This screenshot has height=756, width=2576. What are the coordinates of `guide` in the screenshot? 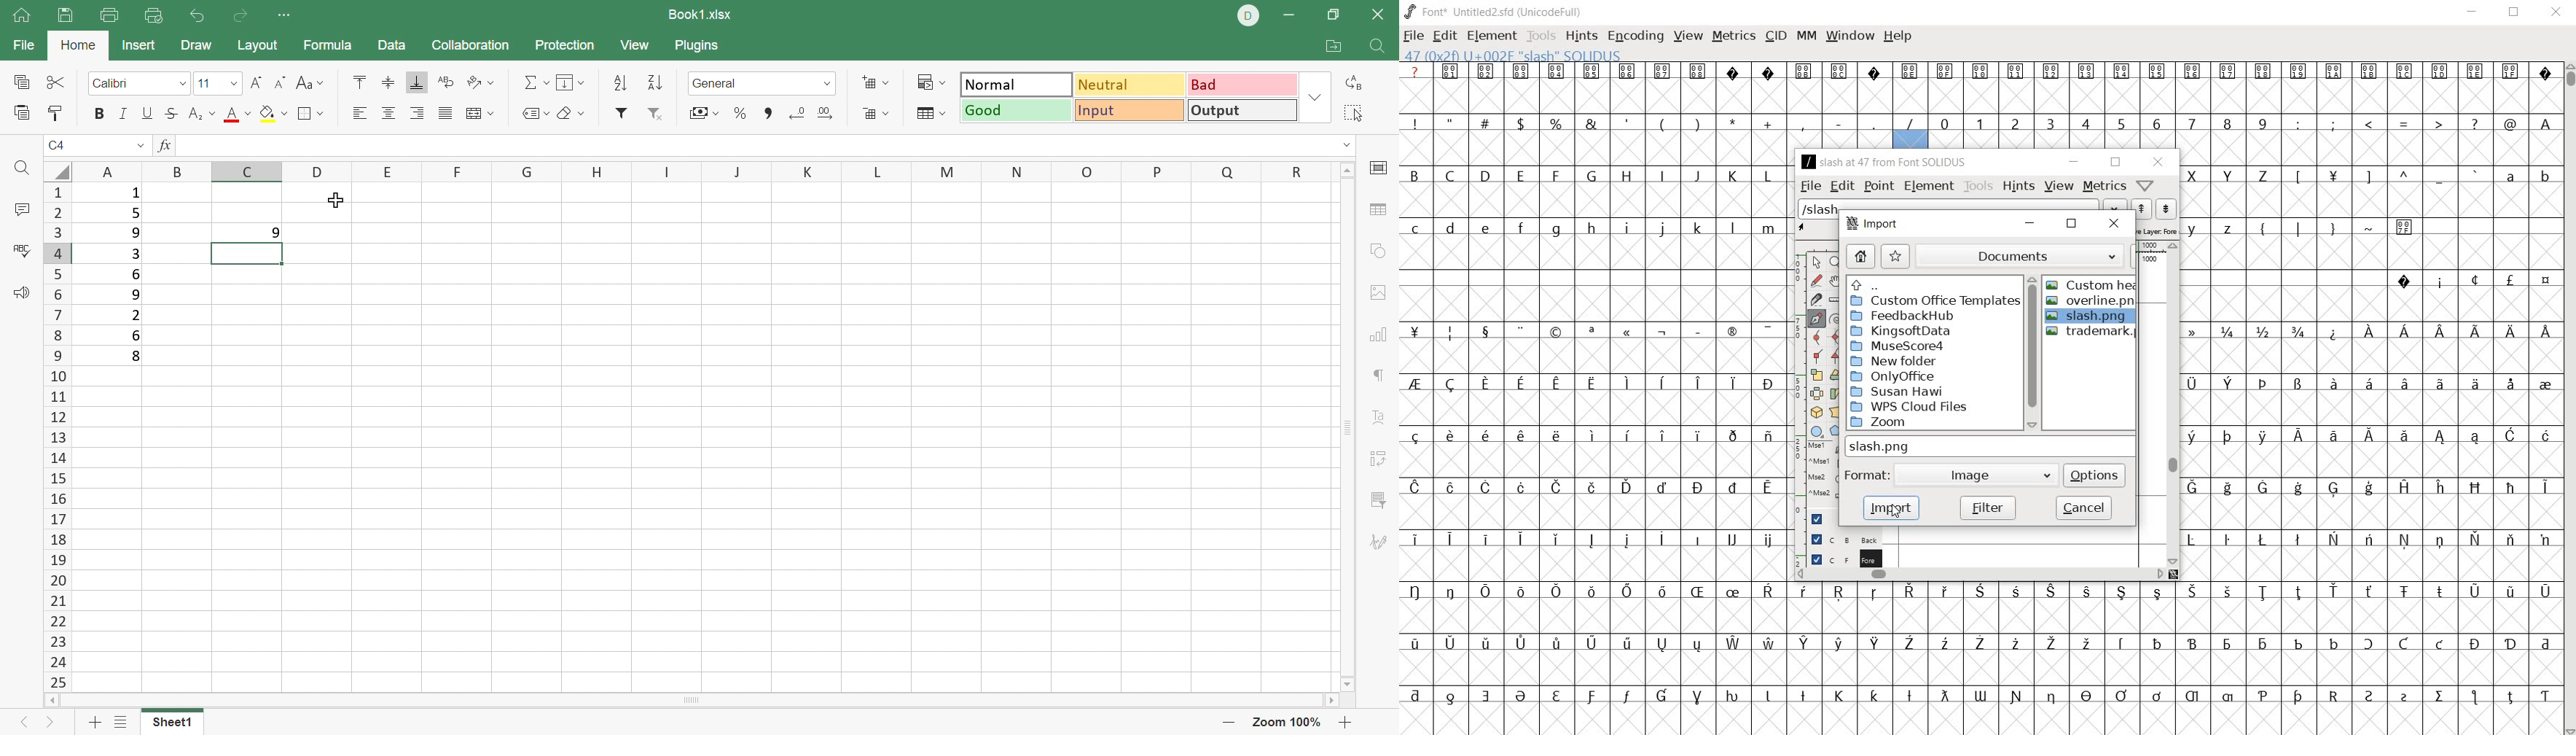 It's located at (1817, 517).